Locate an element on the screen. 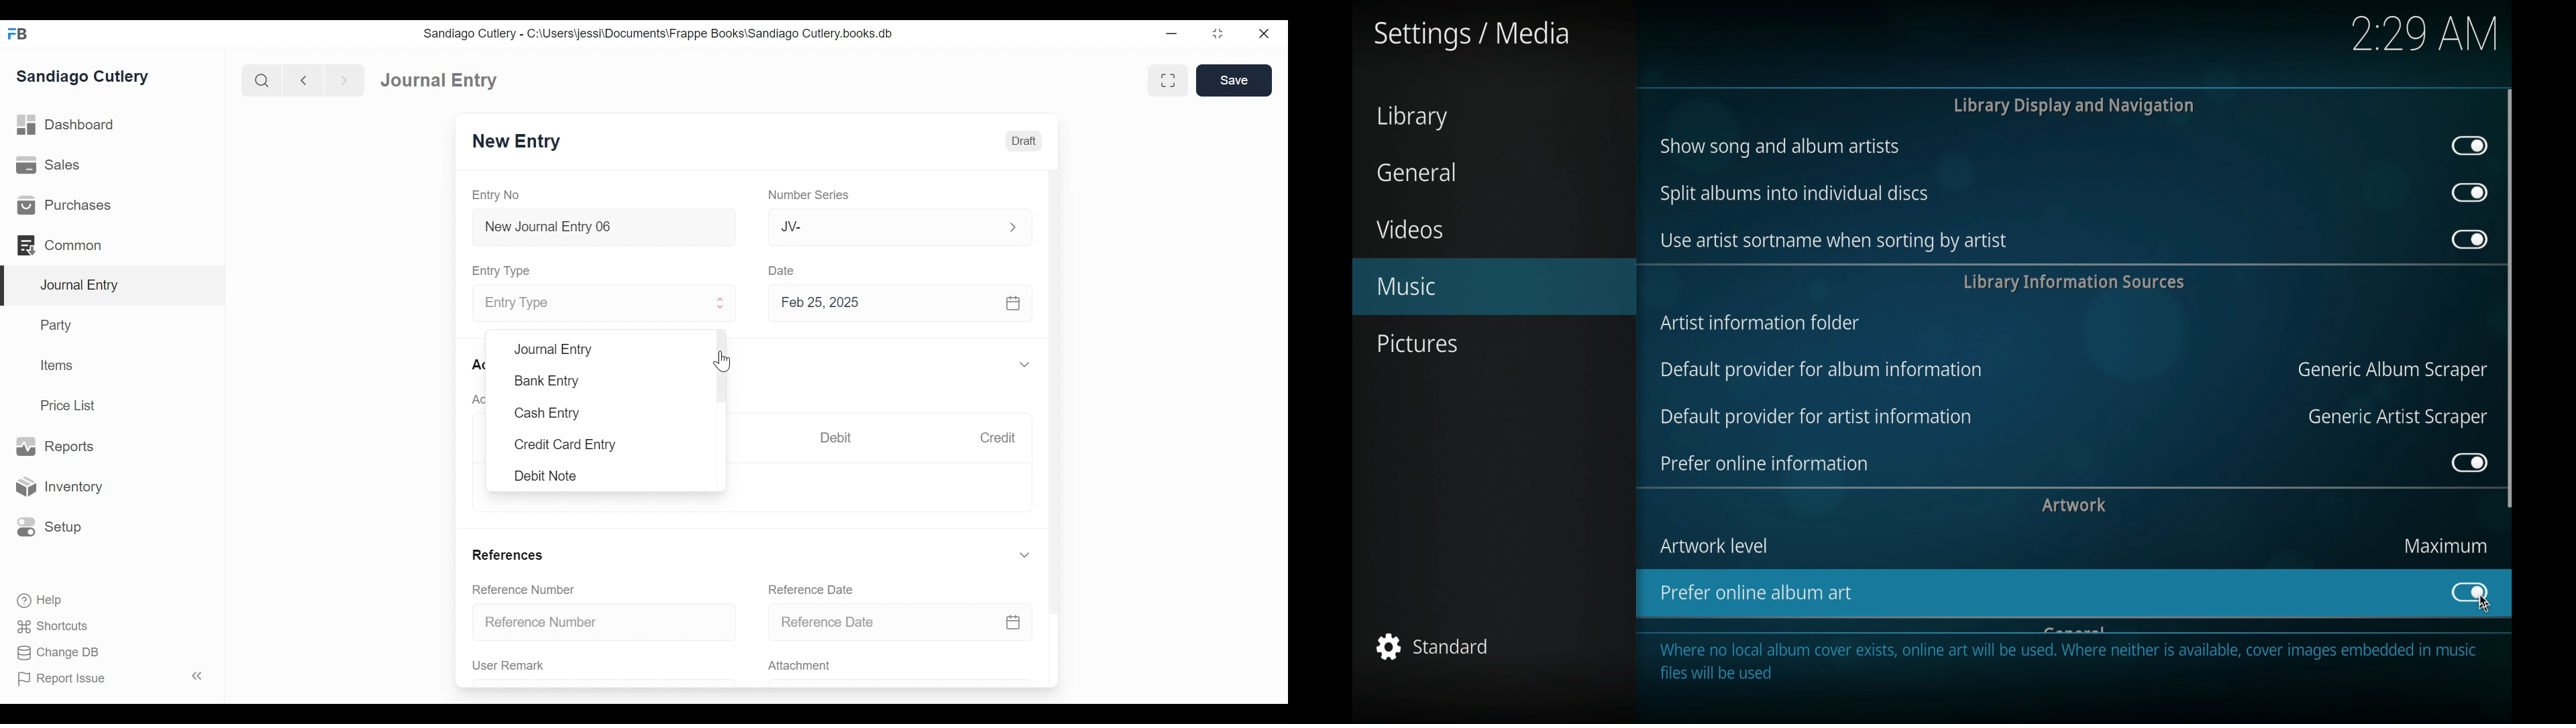 The width and height of the screenshot is (2576, 728). default provider for album information is located at coordinates (1822, 371).